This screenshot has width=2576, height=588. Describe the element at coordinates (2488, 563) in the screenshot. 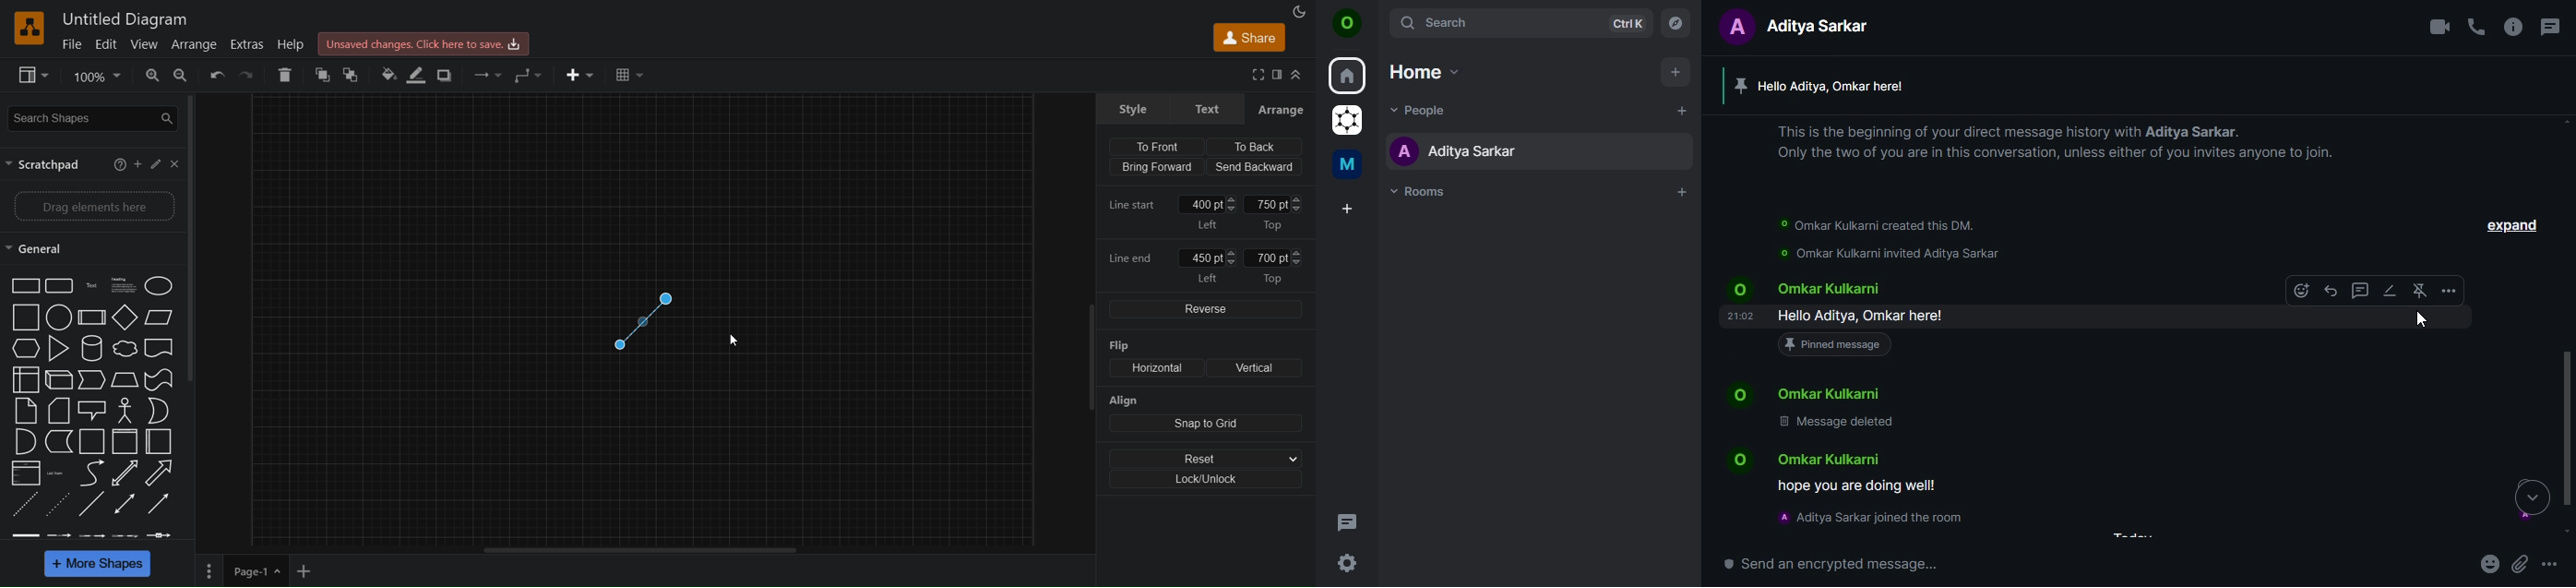

I see `emoji` at that location.